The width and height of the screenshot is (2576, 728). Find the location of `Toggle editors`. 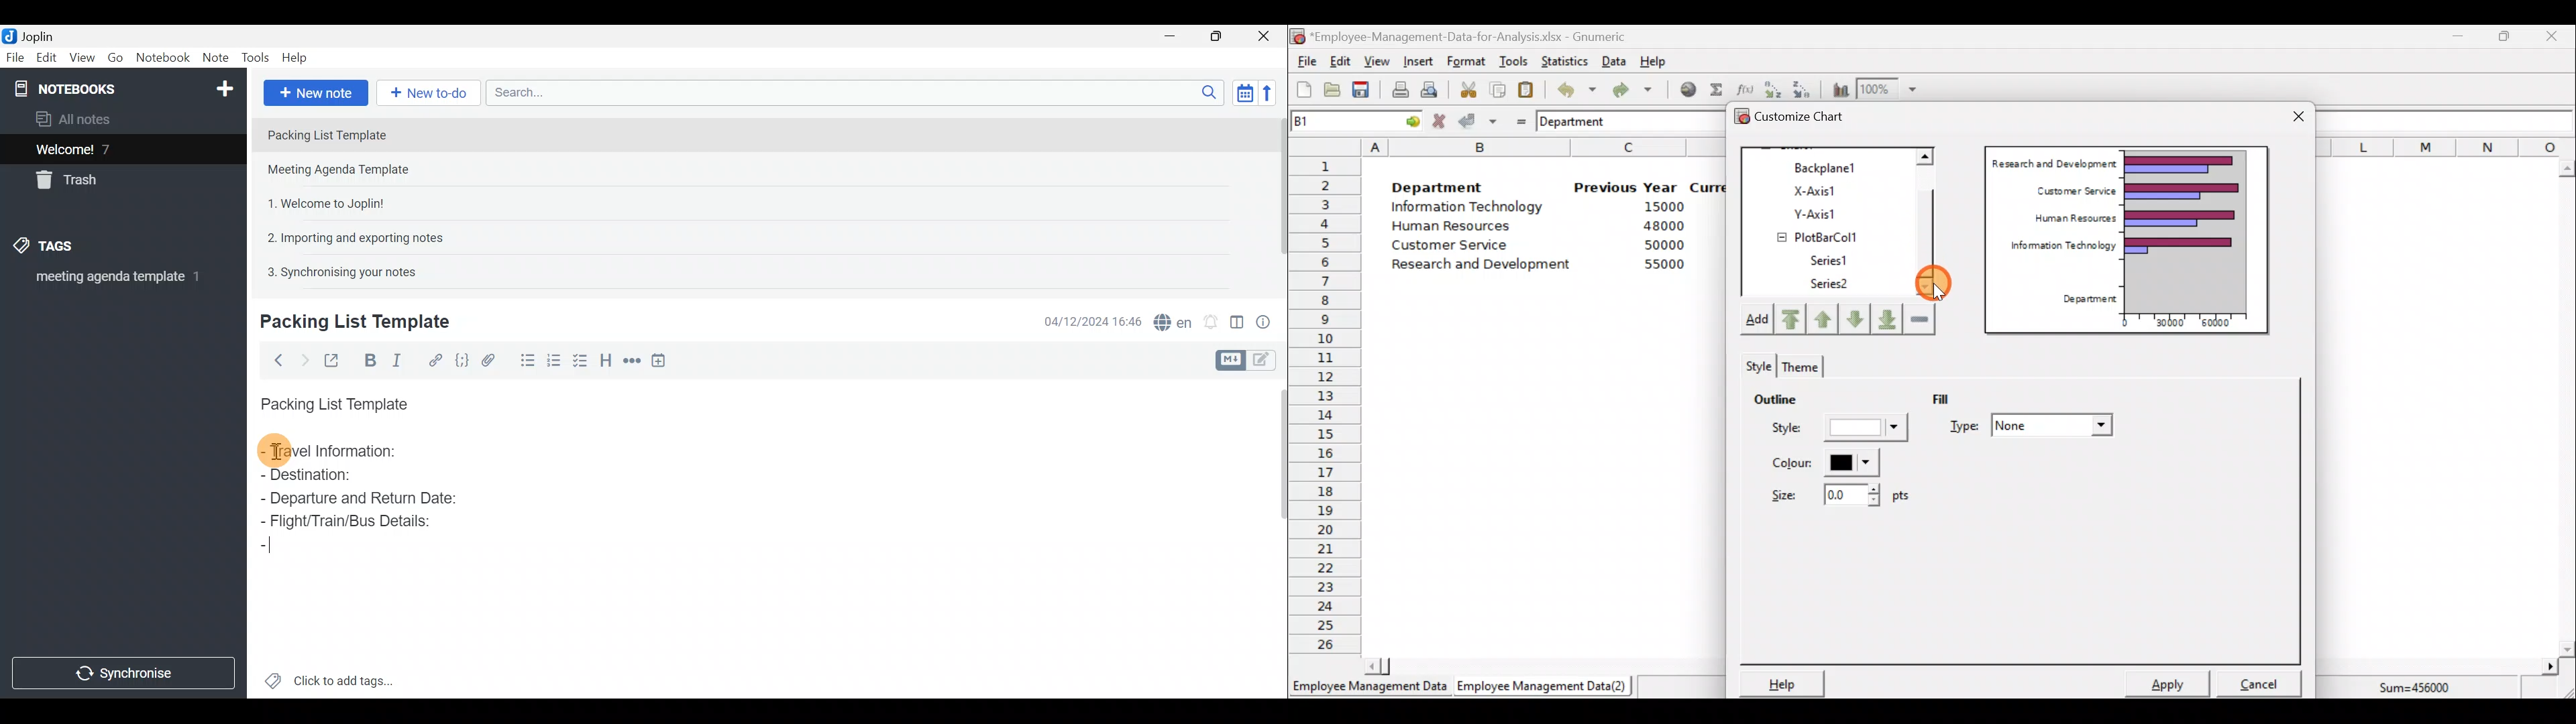

Toggle editors is located at coordinates (1268, 361).